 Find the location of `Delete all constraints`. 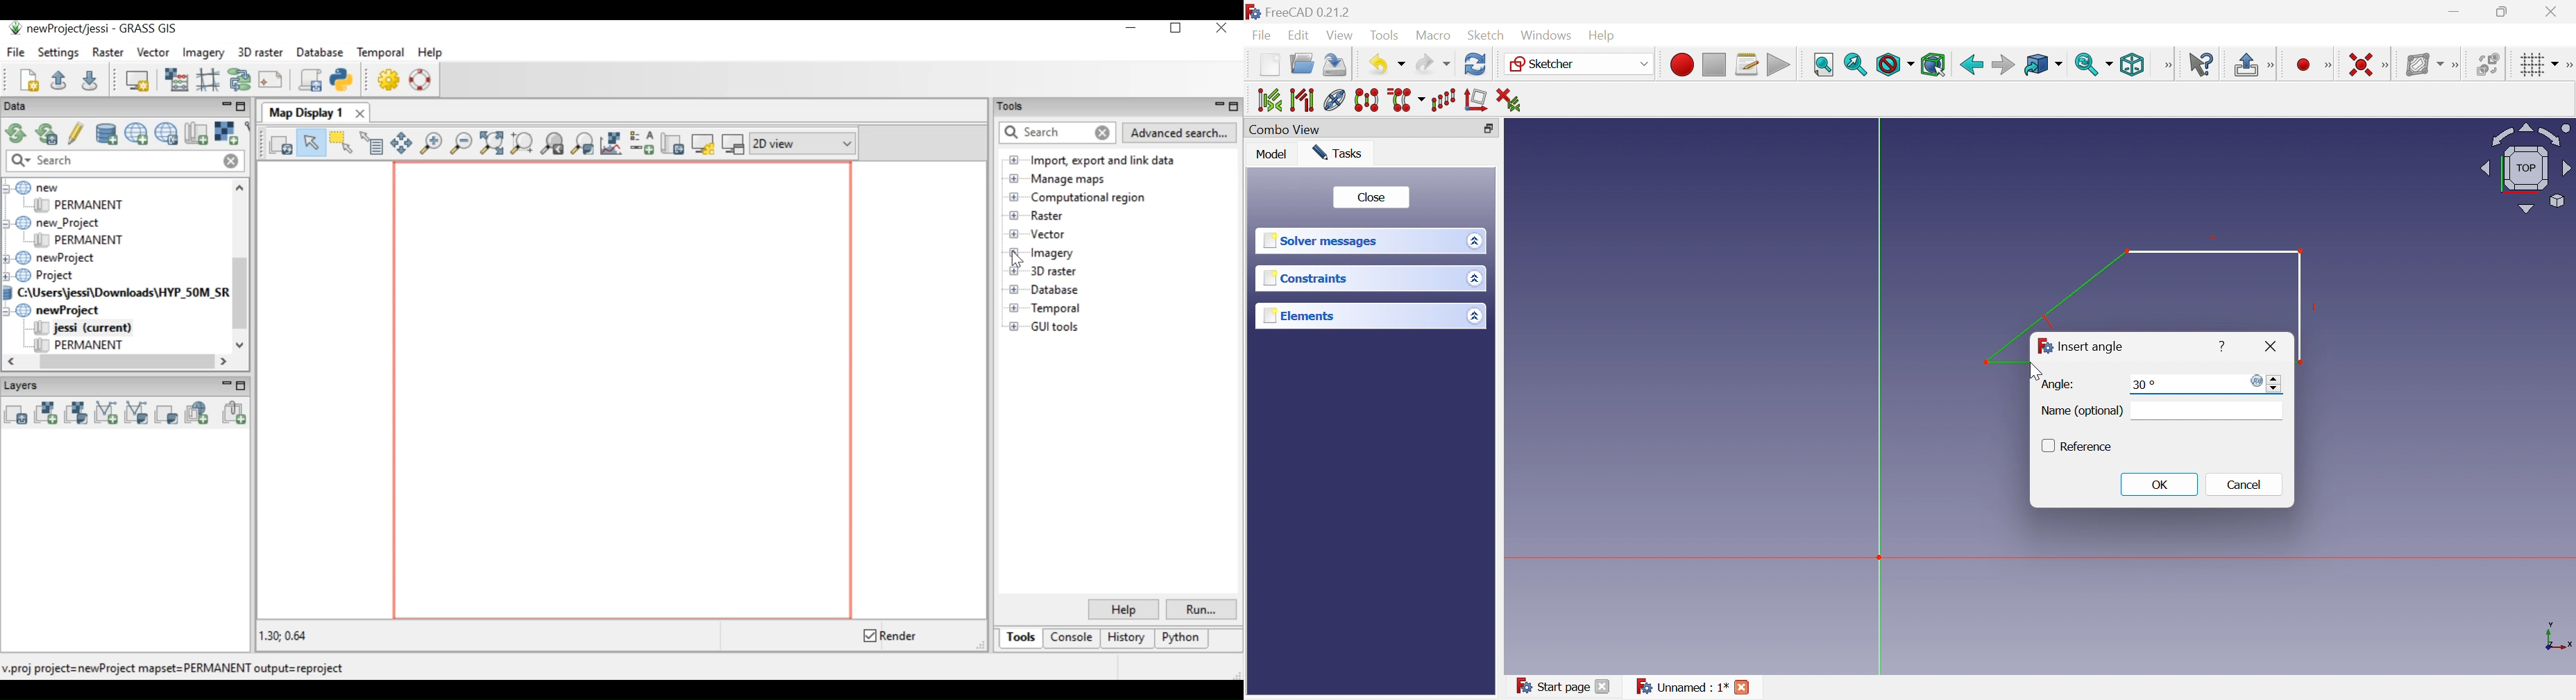

Delete all constraints is located at coordinates (1508, 99).